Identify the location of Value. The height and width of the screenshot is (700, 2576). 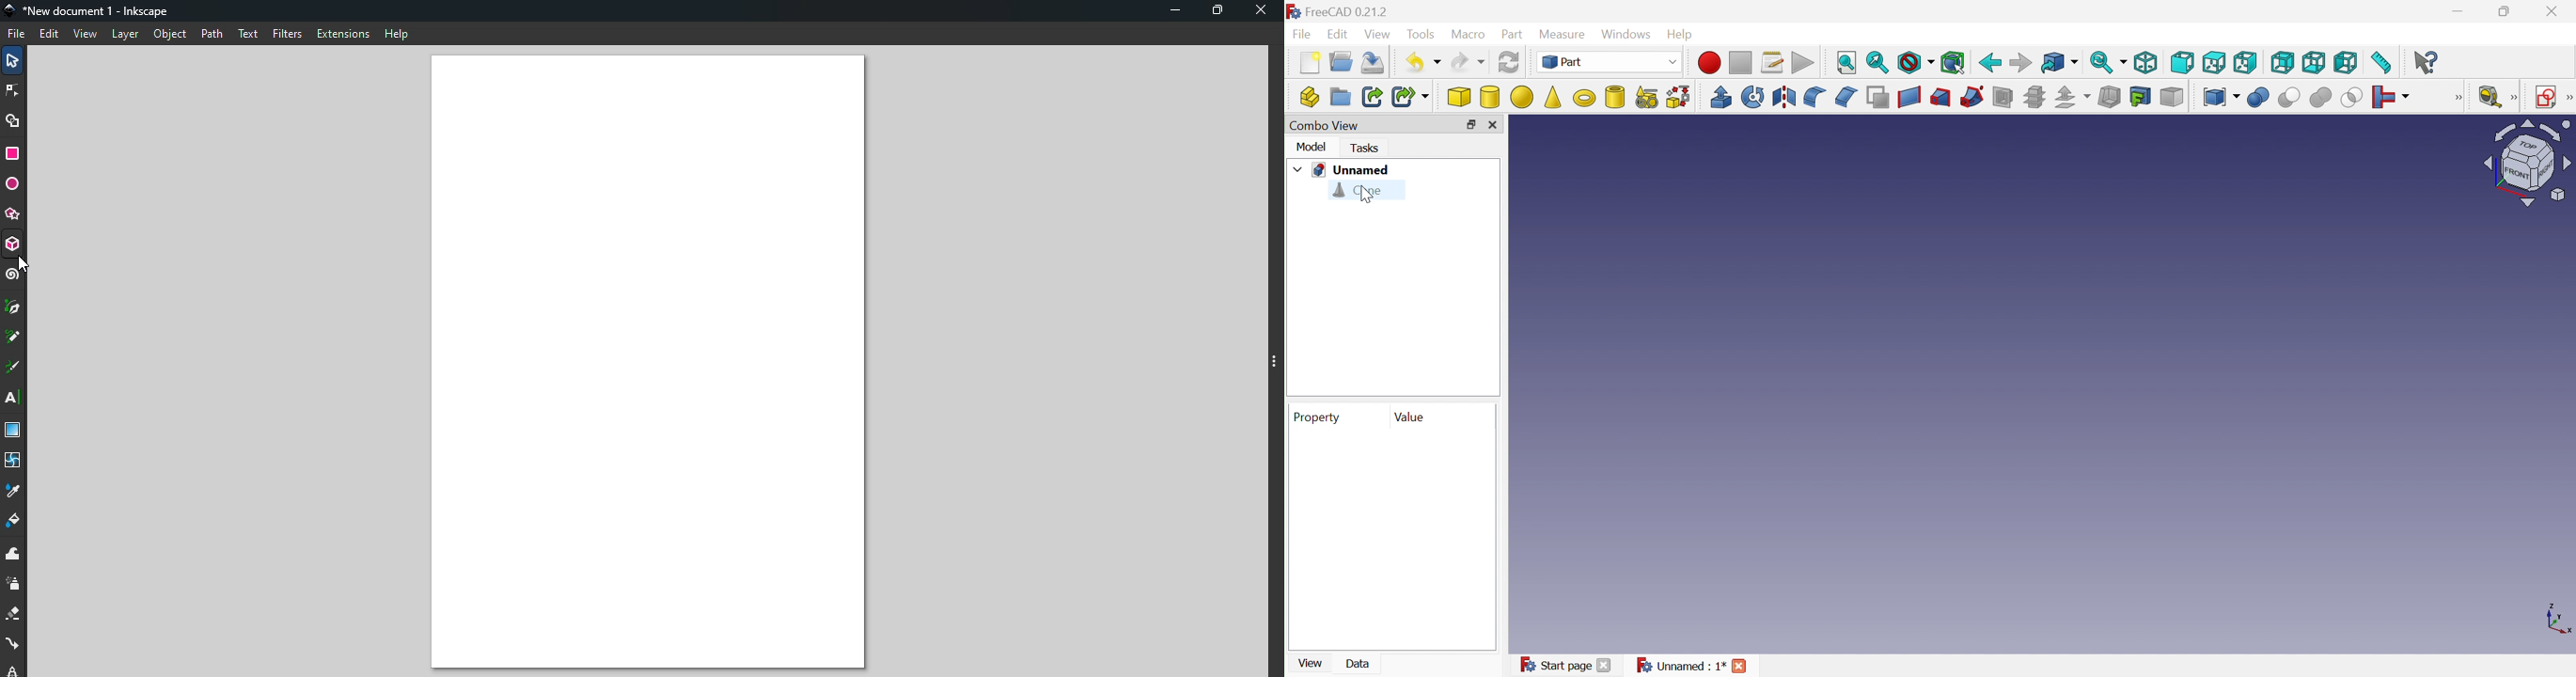
(1415, 419).